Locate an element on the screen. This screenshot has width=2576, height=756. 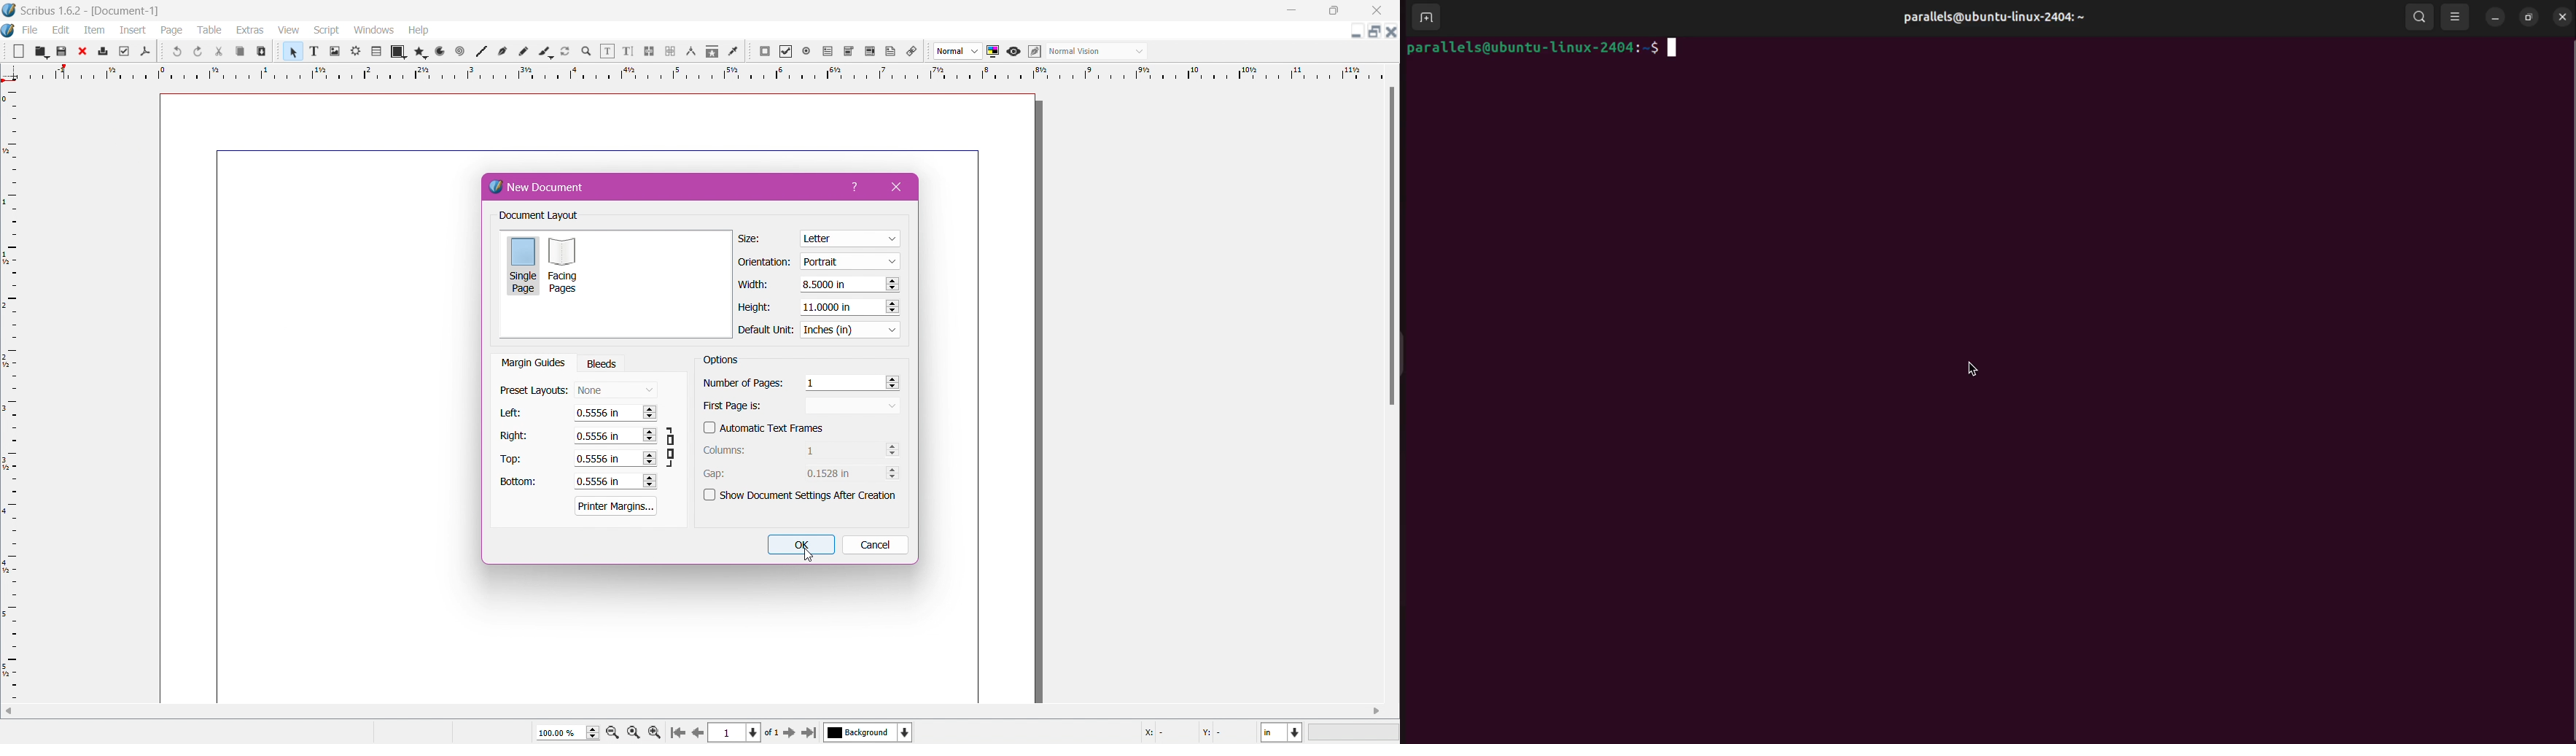
Icon is located at coordinates (828, 52).